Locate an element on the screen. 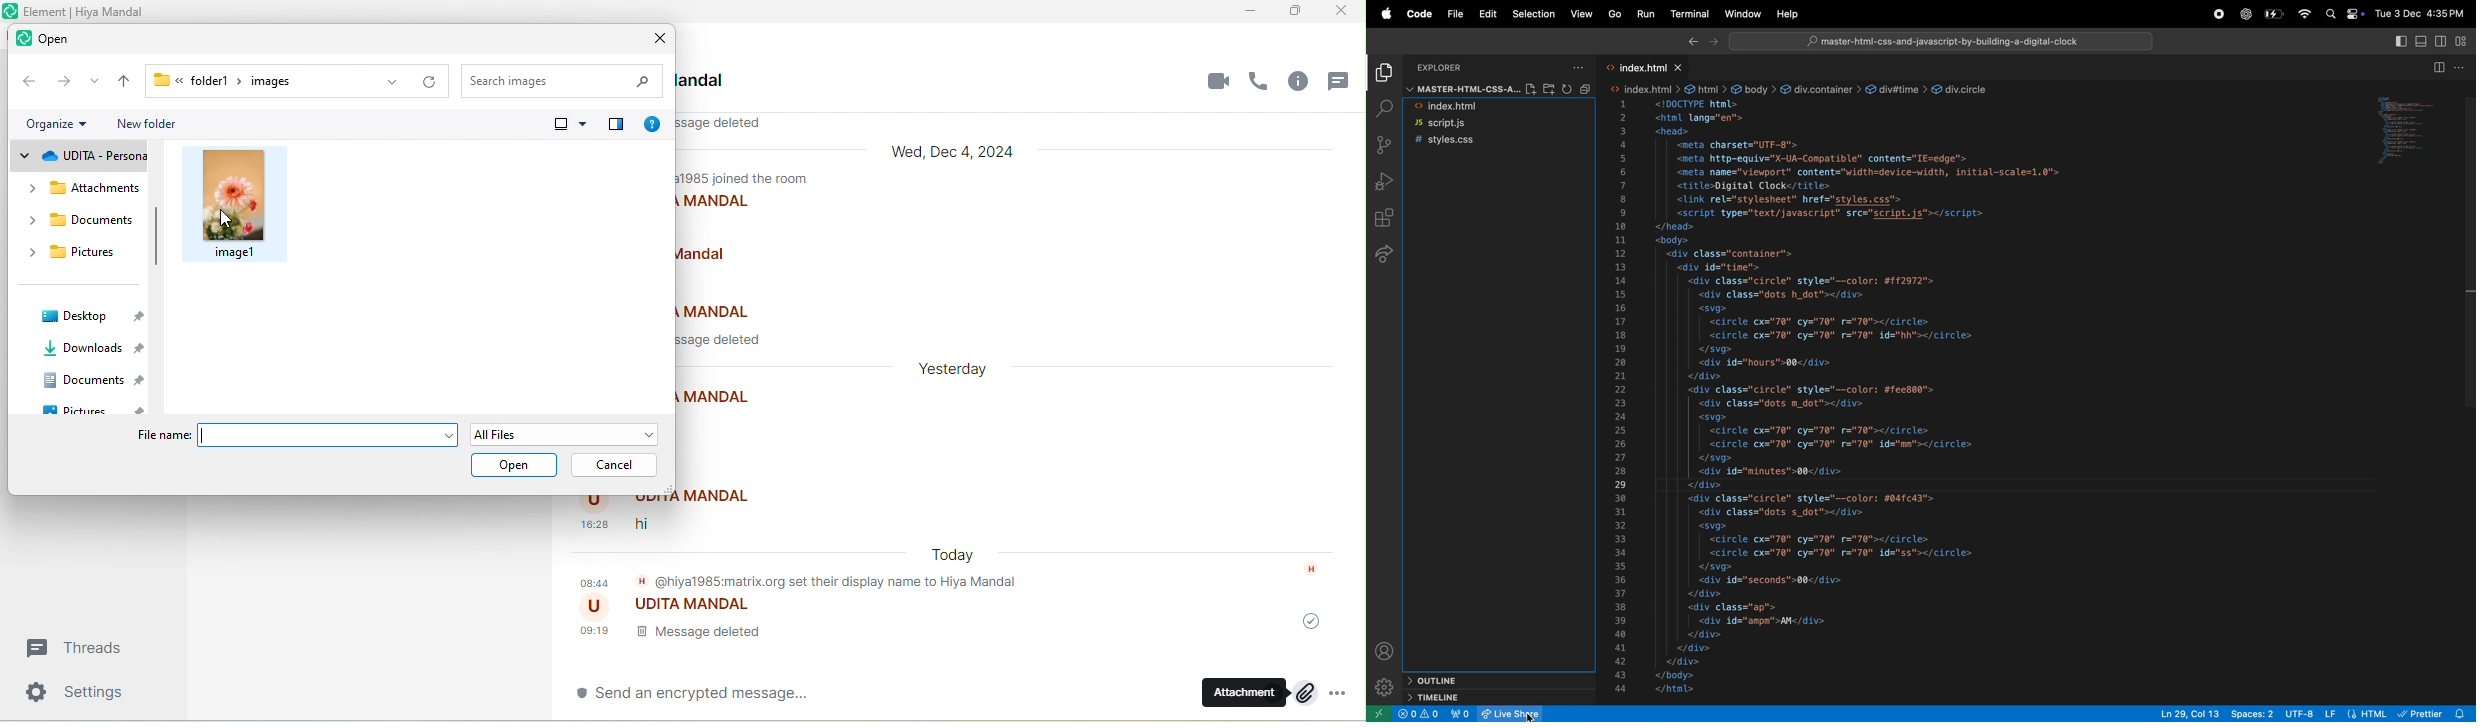  up to desktop is located at coordinates (126, 84).